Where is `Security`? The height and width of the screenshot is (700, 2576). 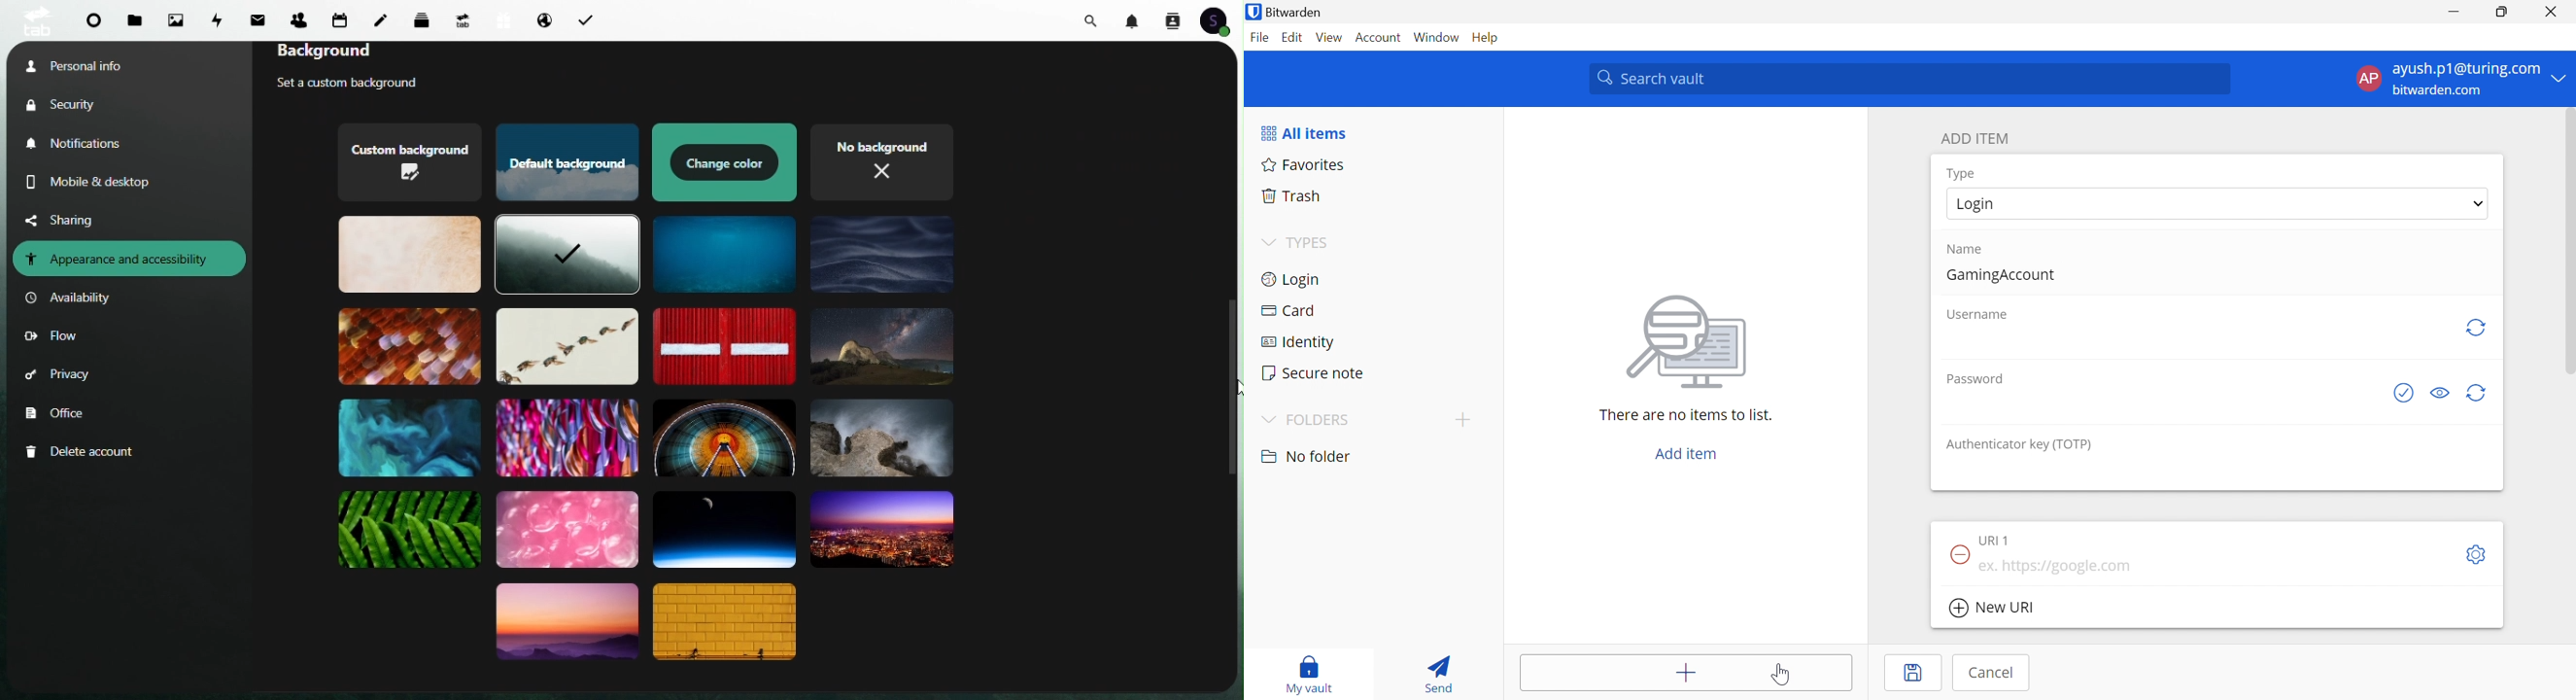
Security is located at coordinates (79, 104).